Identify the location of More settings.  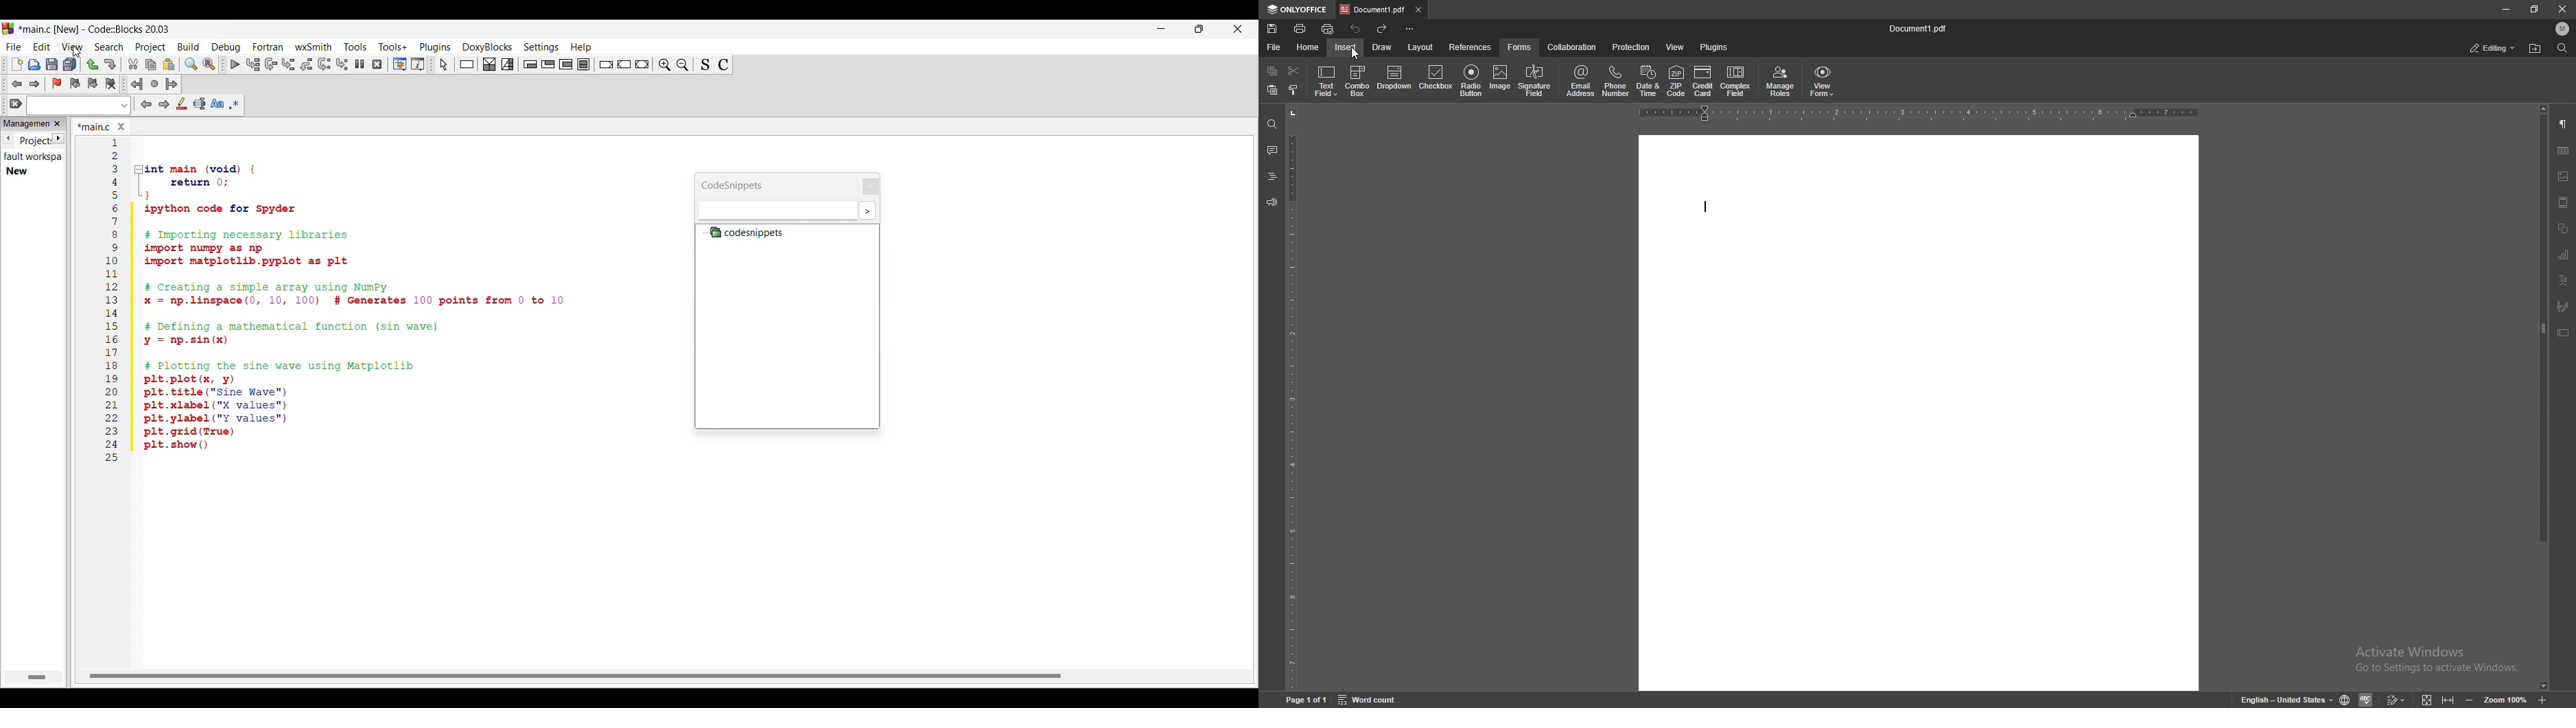
(867, 210).